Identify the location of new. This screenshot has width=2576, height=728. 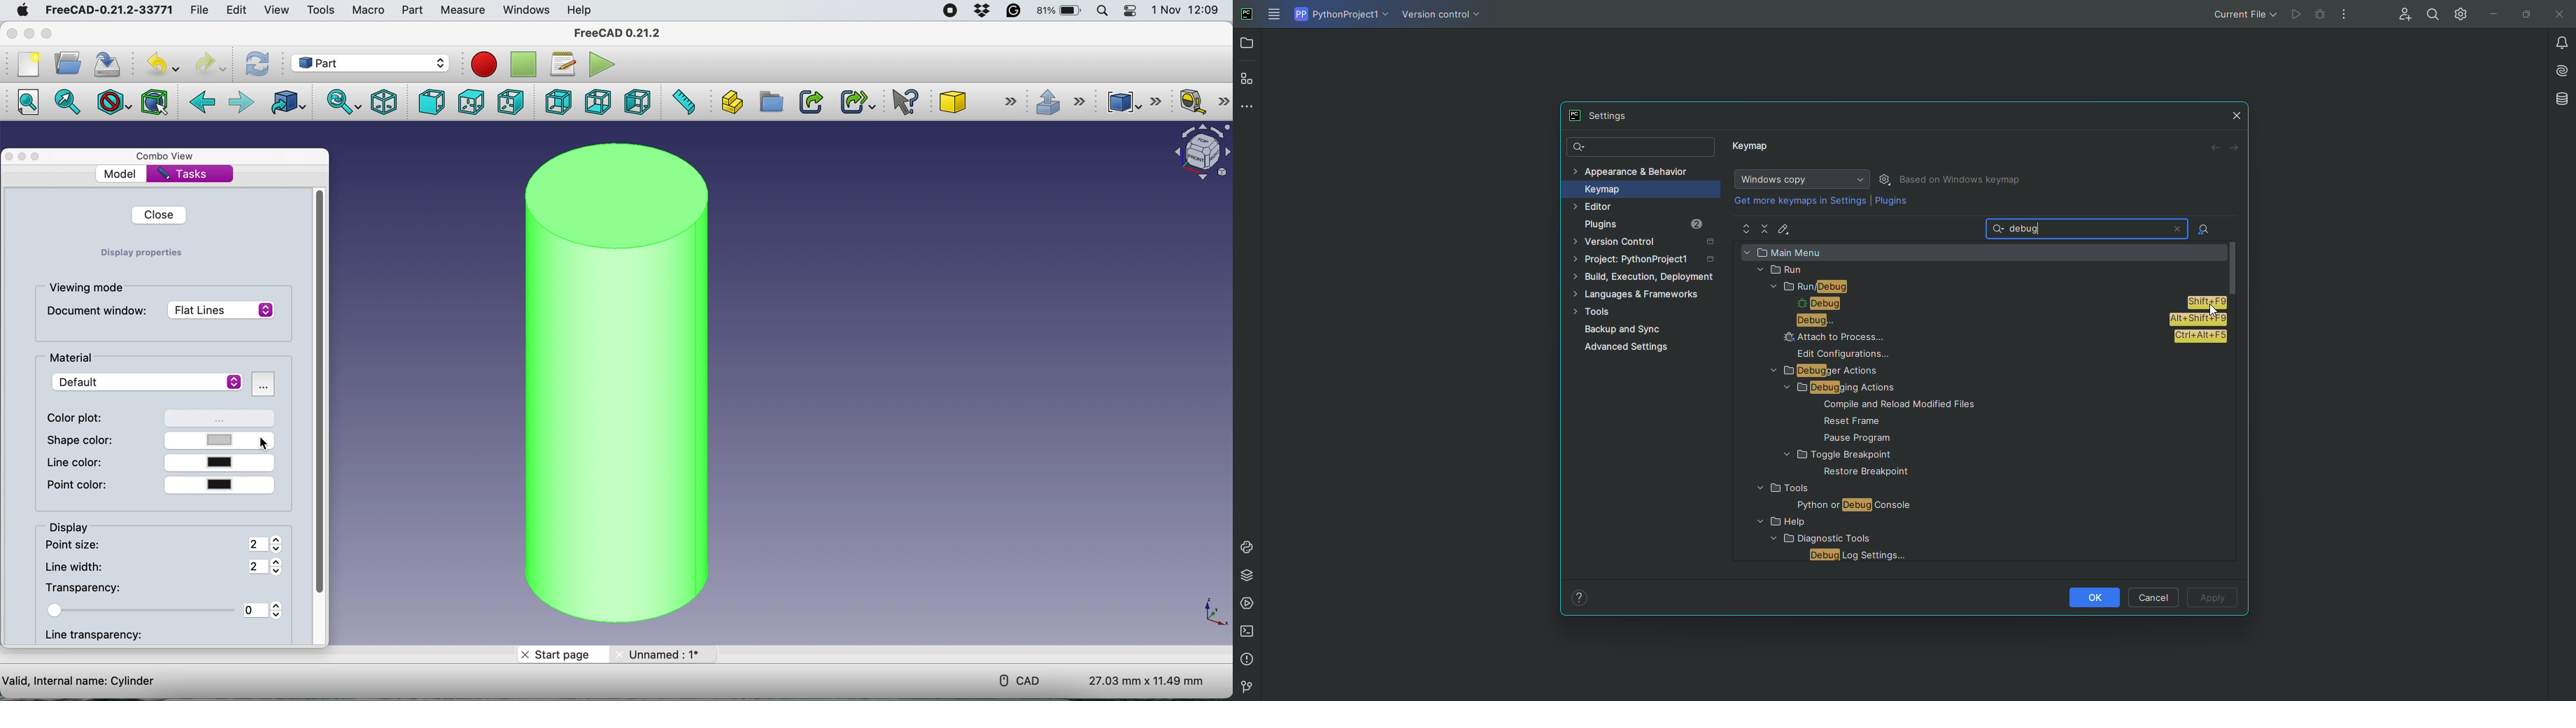
(29, 66).